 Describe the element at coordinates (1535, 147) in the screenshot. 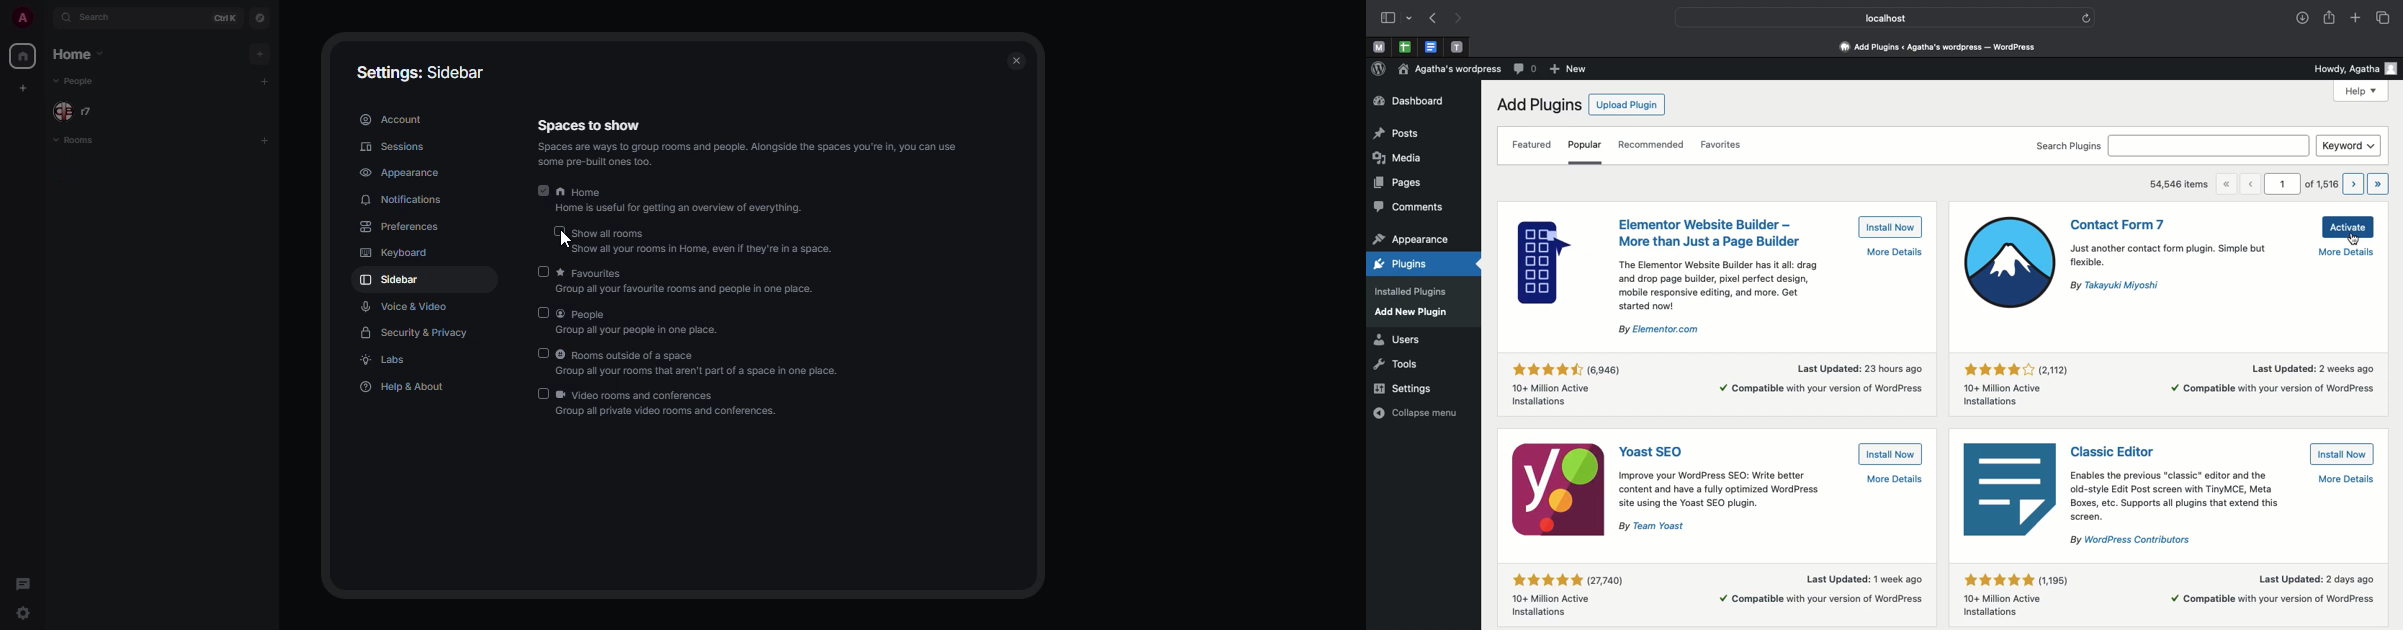

I see `Featured` at that location.